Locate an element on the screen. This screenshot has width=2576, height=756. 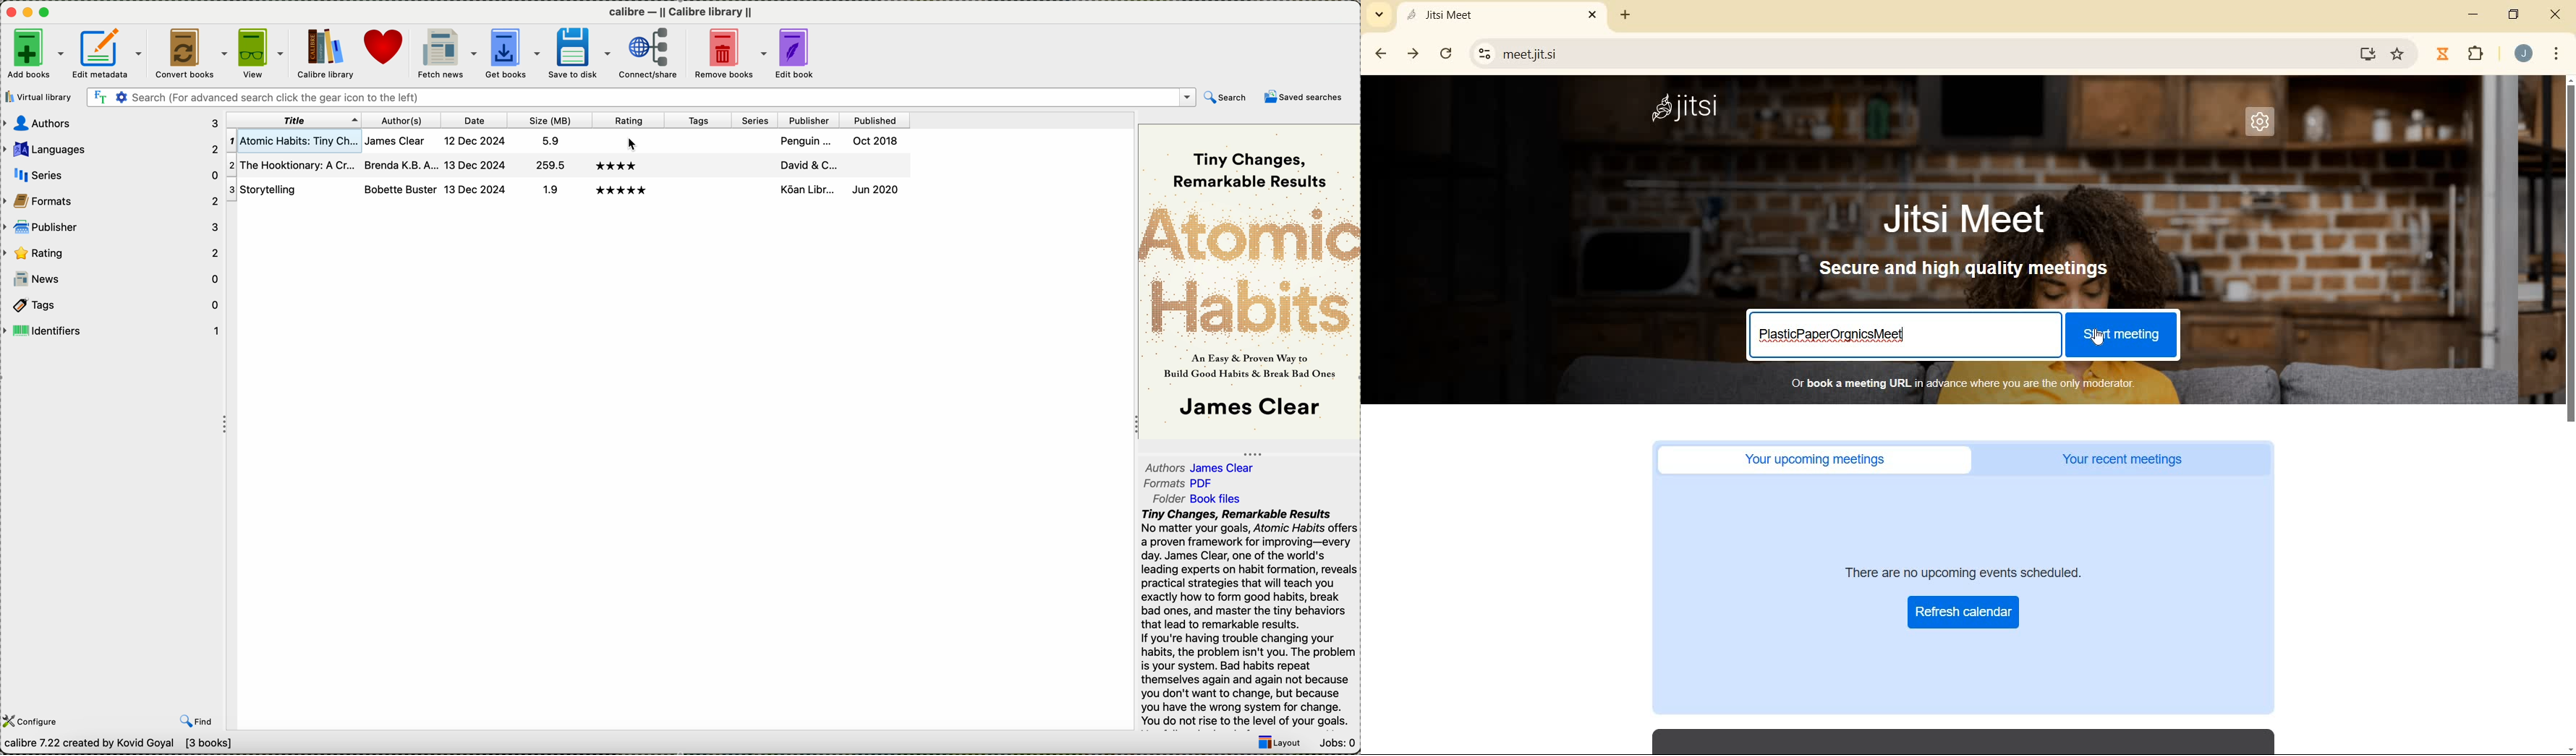
calibre 7.22 created by Kovid Goyal [3 books] is located at coordinates (117, 745).